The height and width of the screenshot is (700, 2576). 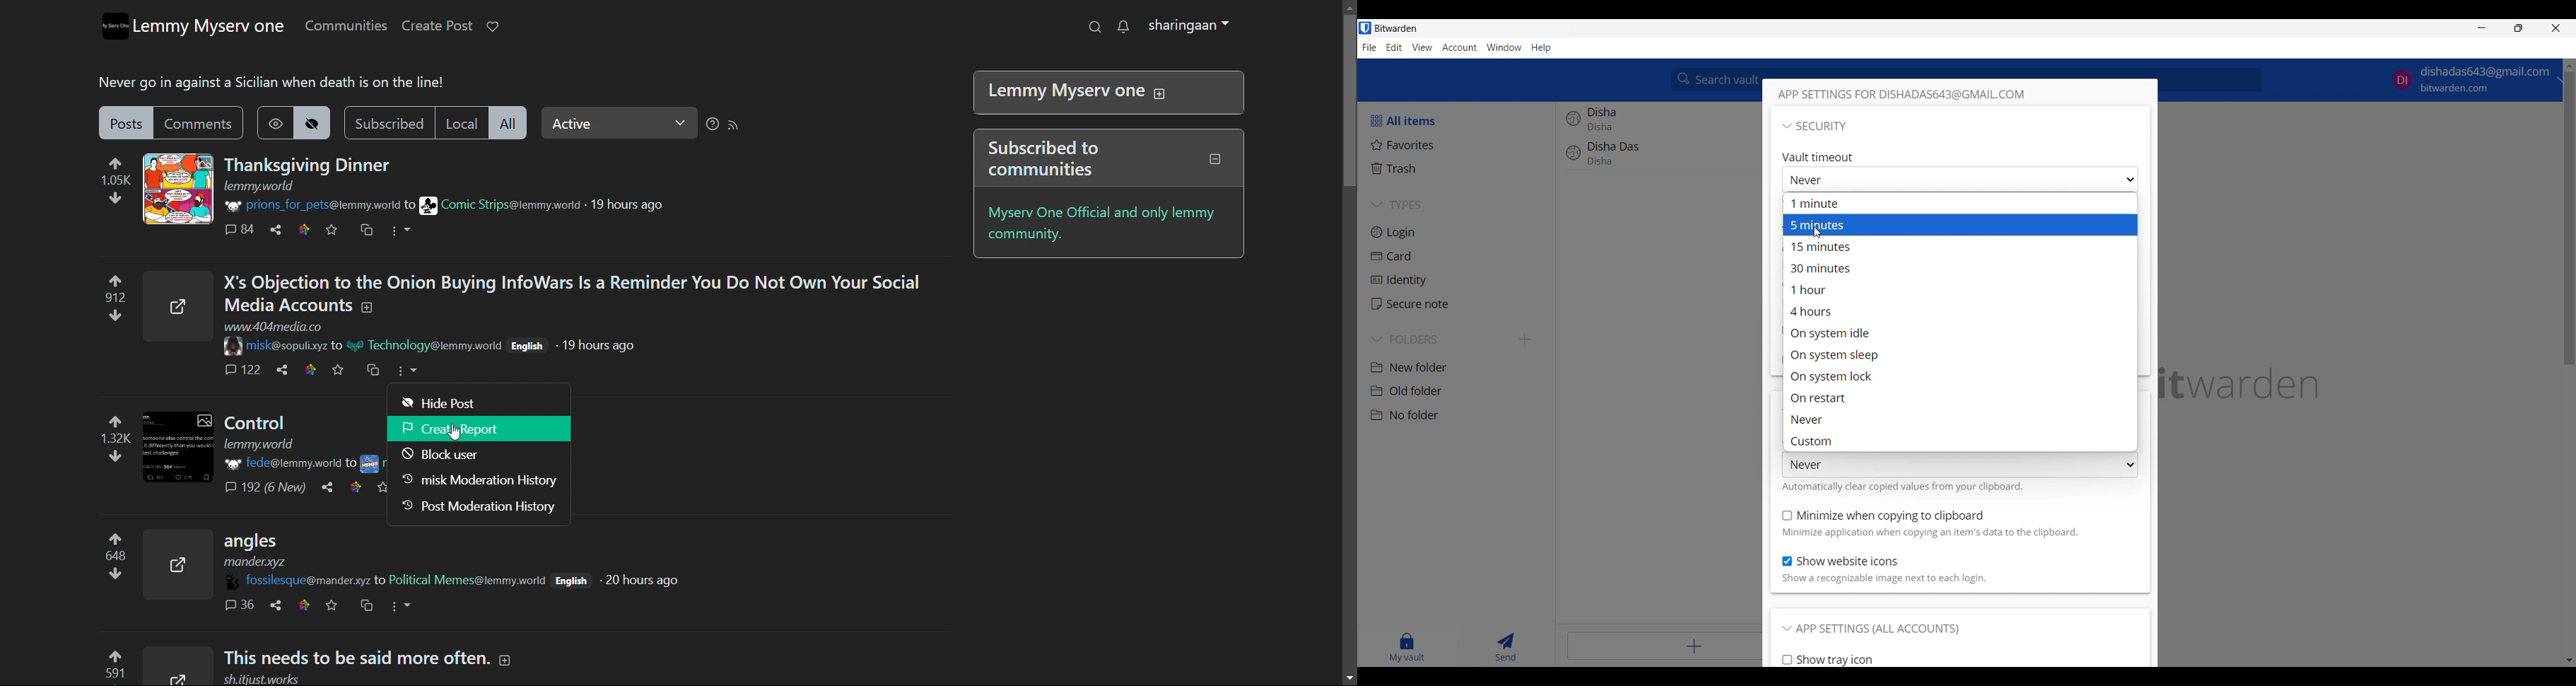 What do you see at coordinates (1458, 391) in the screenshot?
I see `Old folder` at bounding box center [1458, 391].